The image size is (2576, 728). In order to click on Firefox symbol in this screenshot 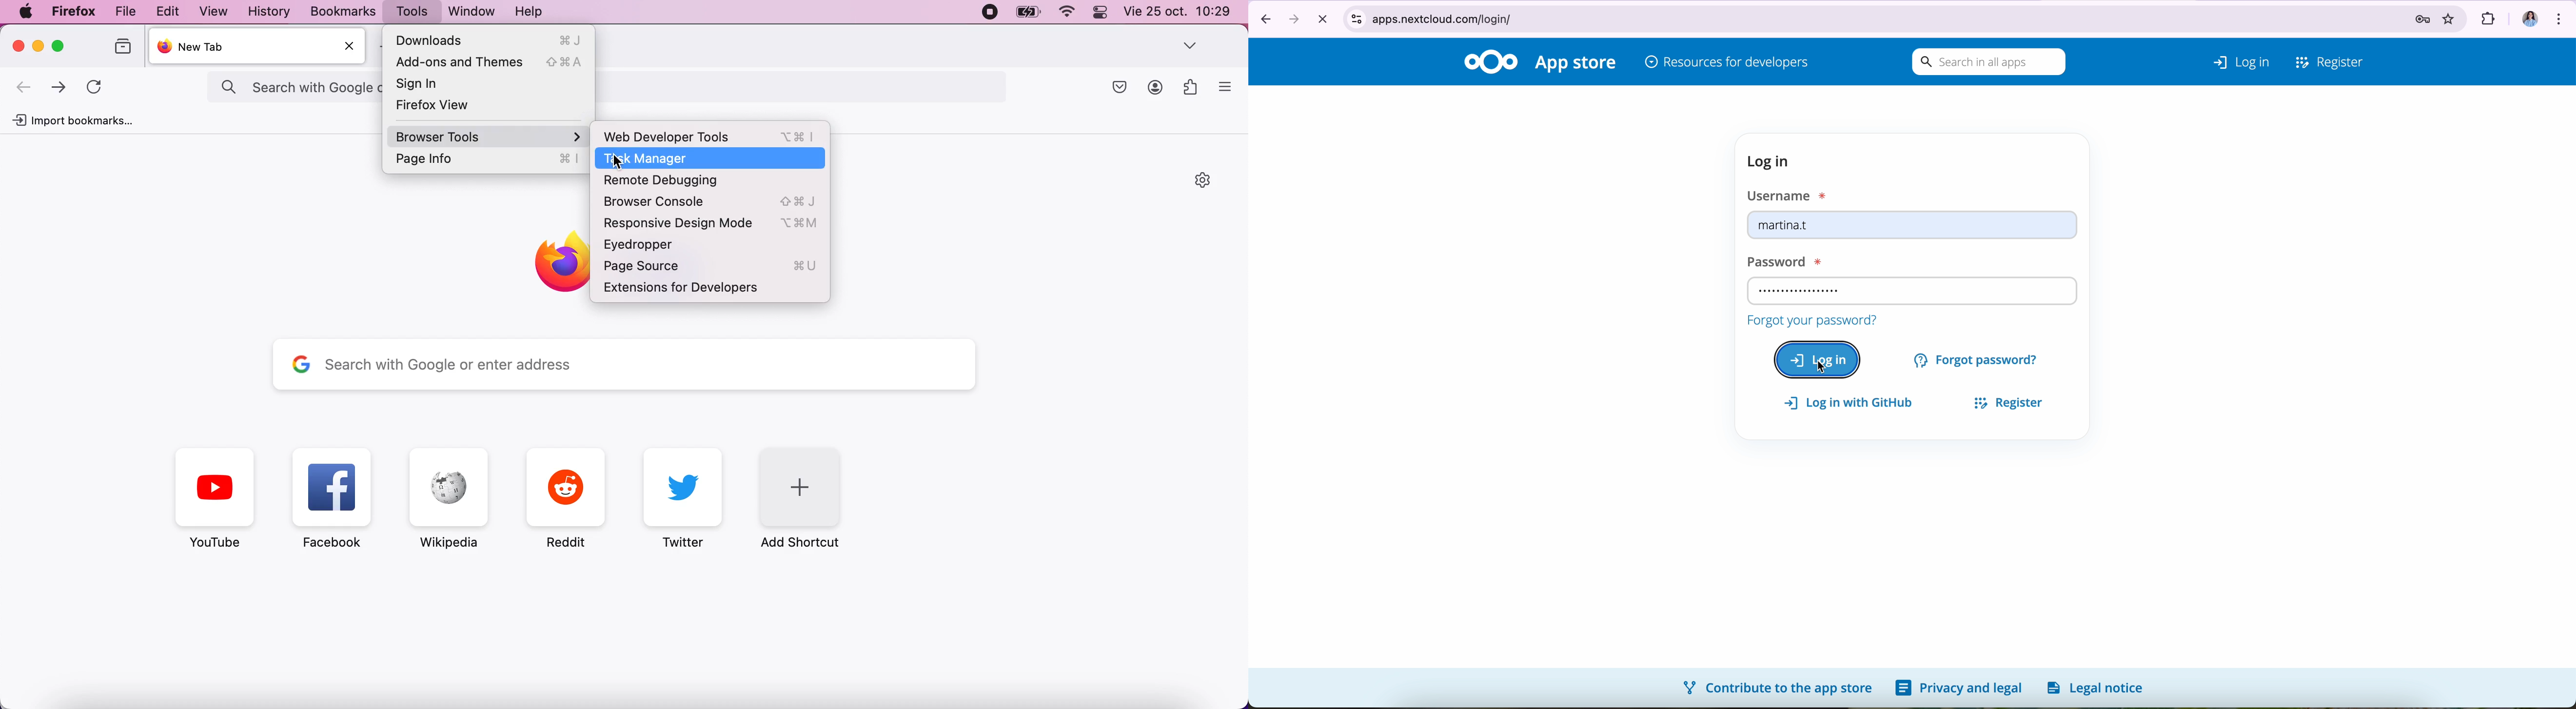, I will do `click(551, 267)`.